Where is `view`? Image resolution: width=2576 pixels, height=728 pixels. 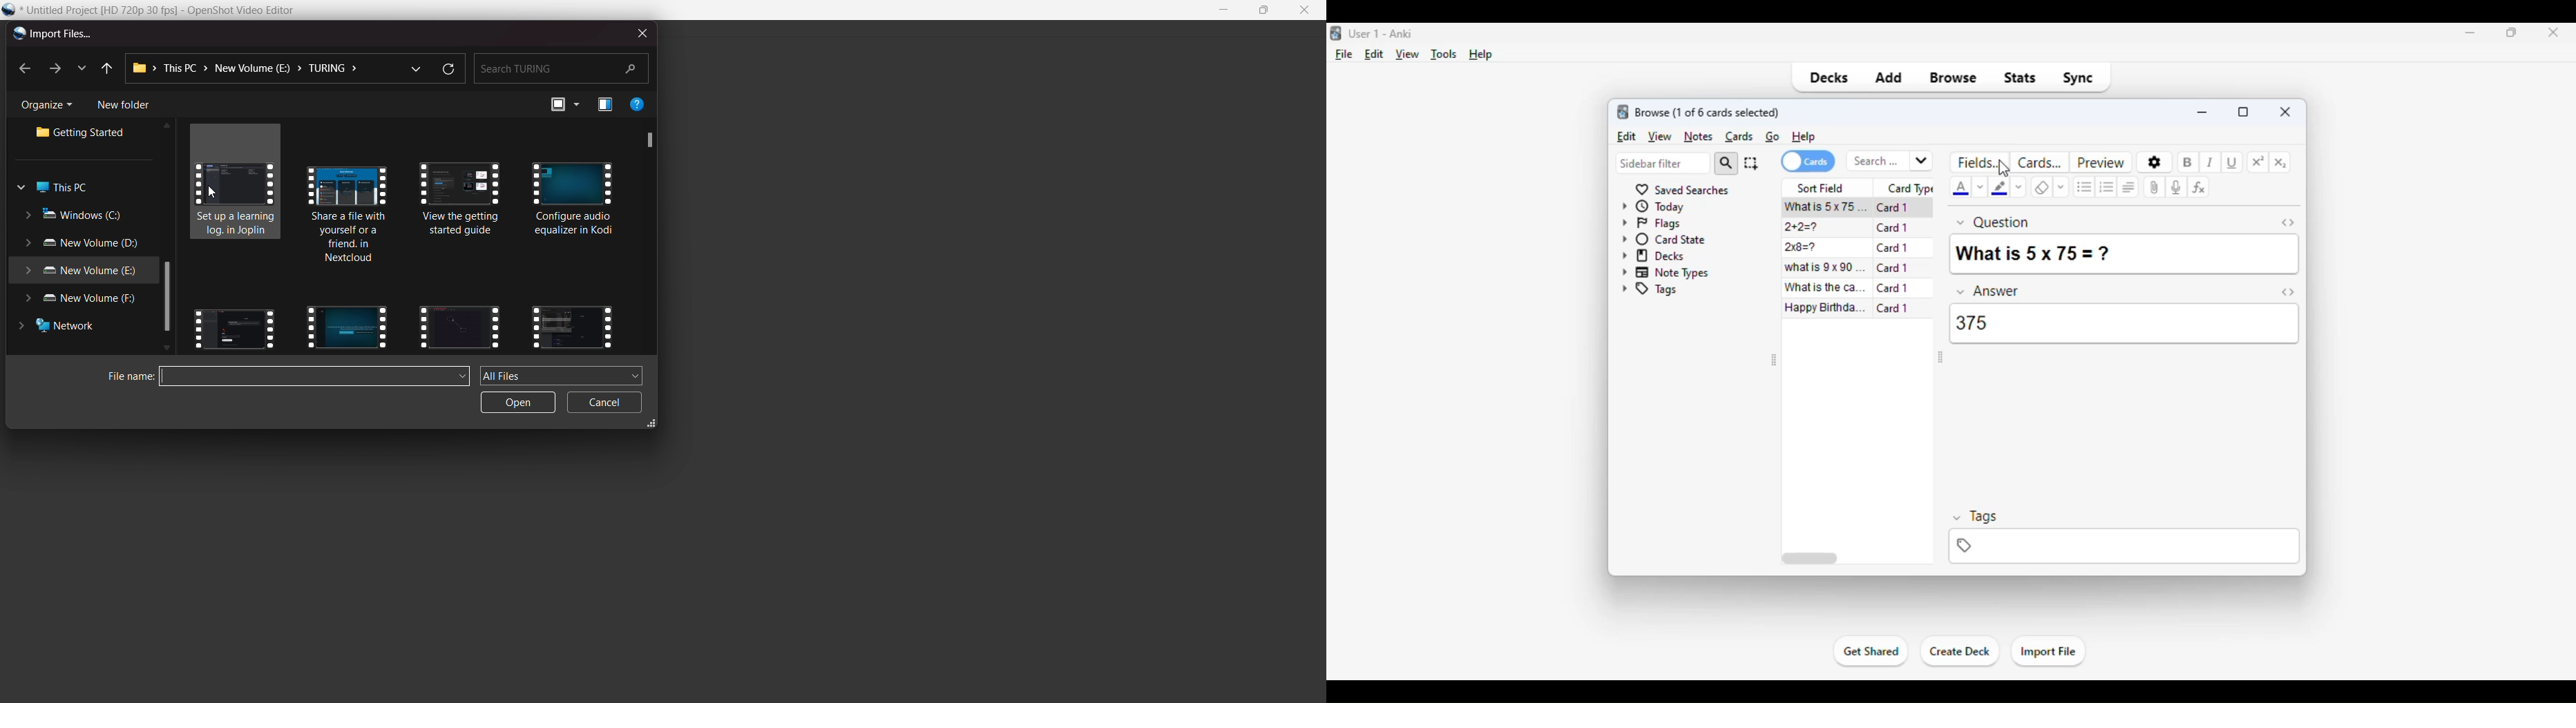 view is located at coordinates (1408, 55).